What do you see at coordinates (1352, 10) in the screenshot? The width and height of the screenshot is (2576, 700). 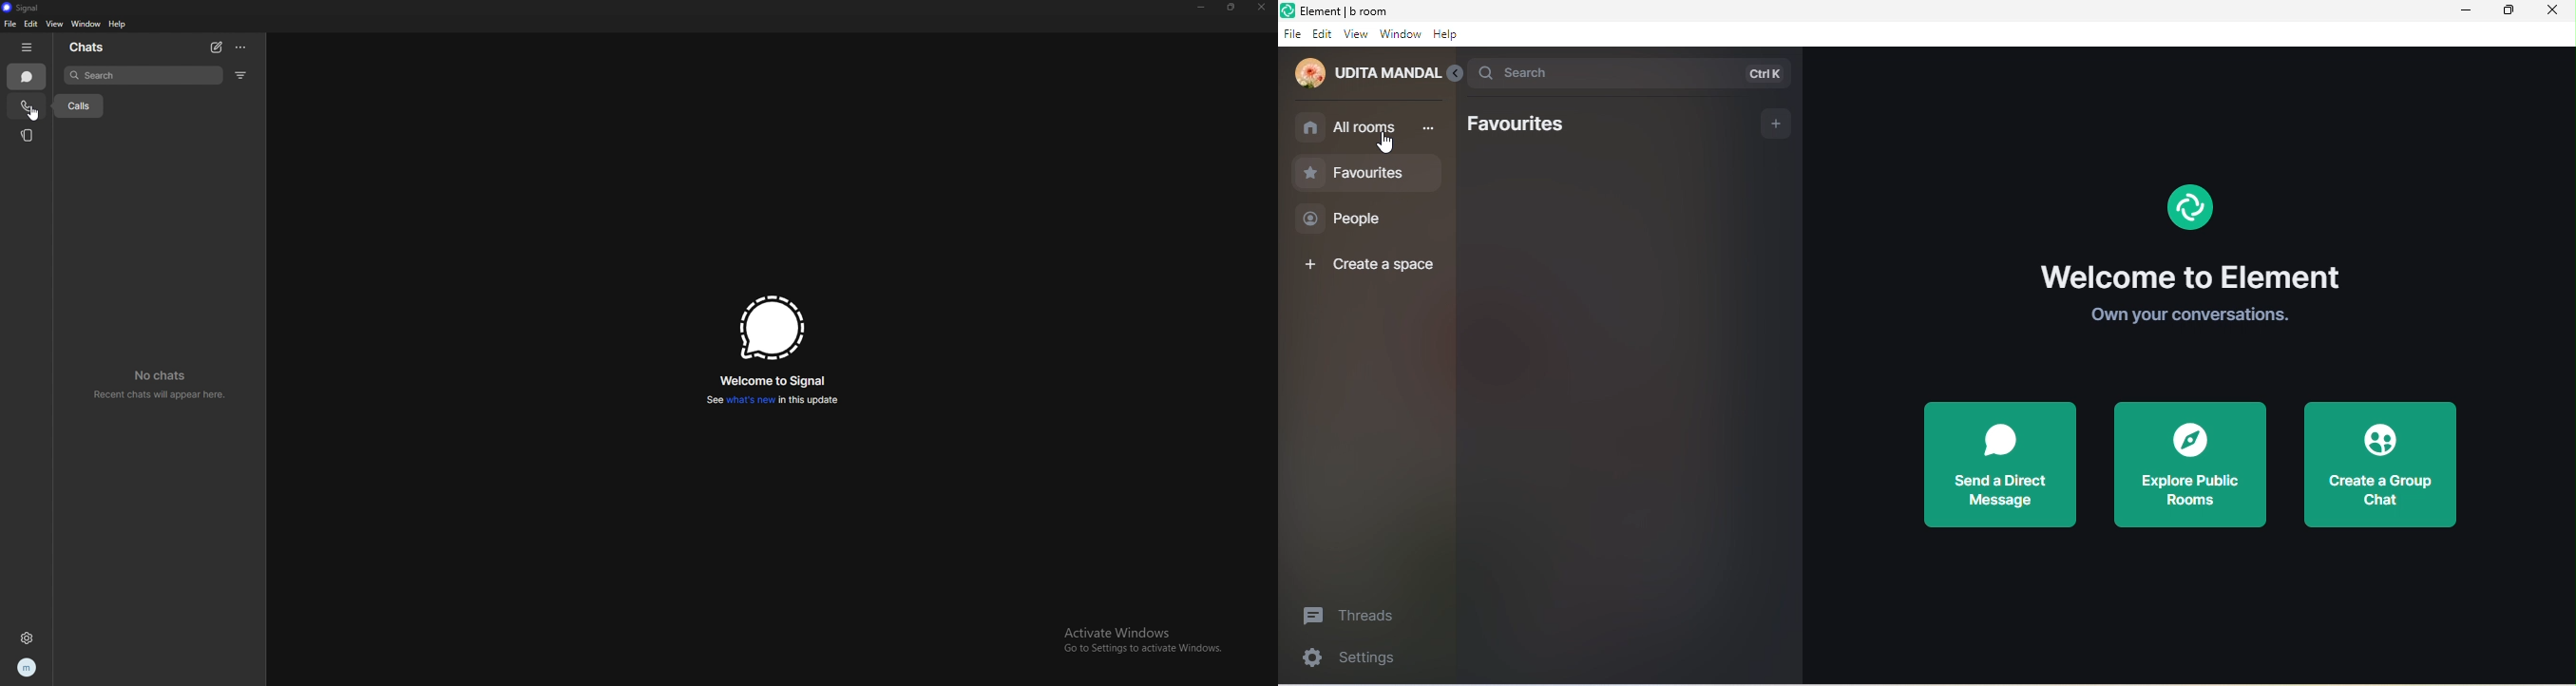 I see `Element | b room` at bounding box center [1352, 10].